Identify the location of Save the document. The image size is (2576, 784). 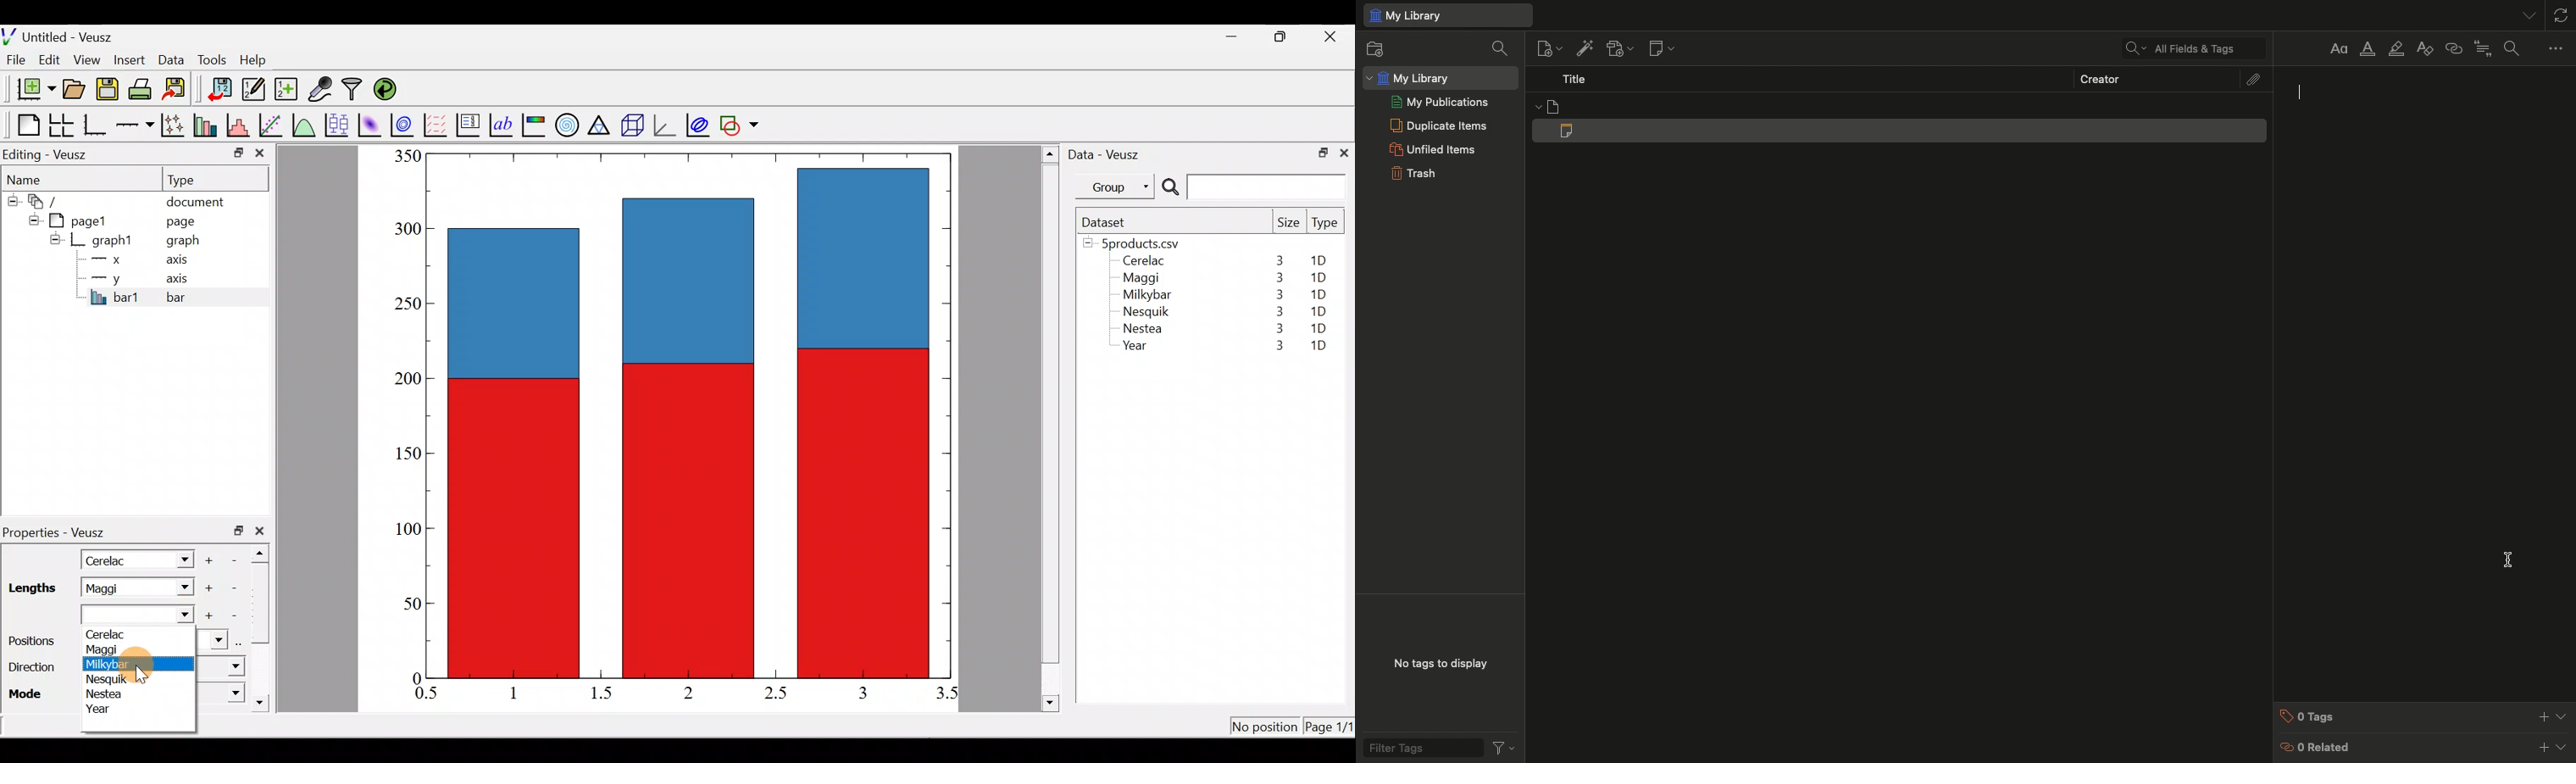
(109, 92).